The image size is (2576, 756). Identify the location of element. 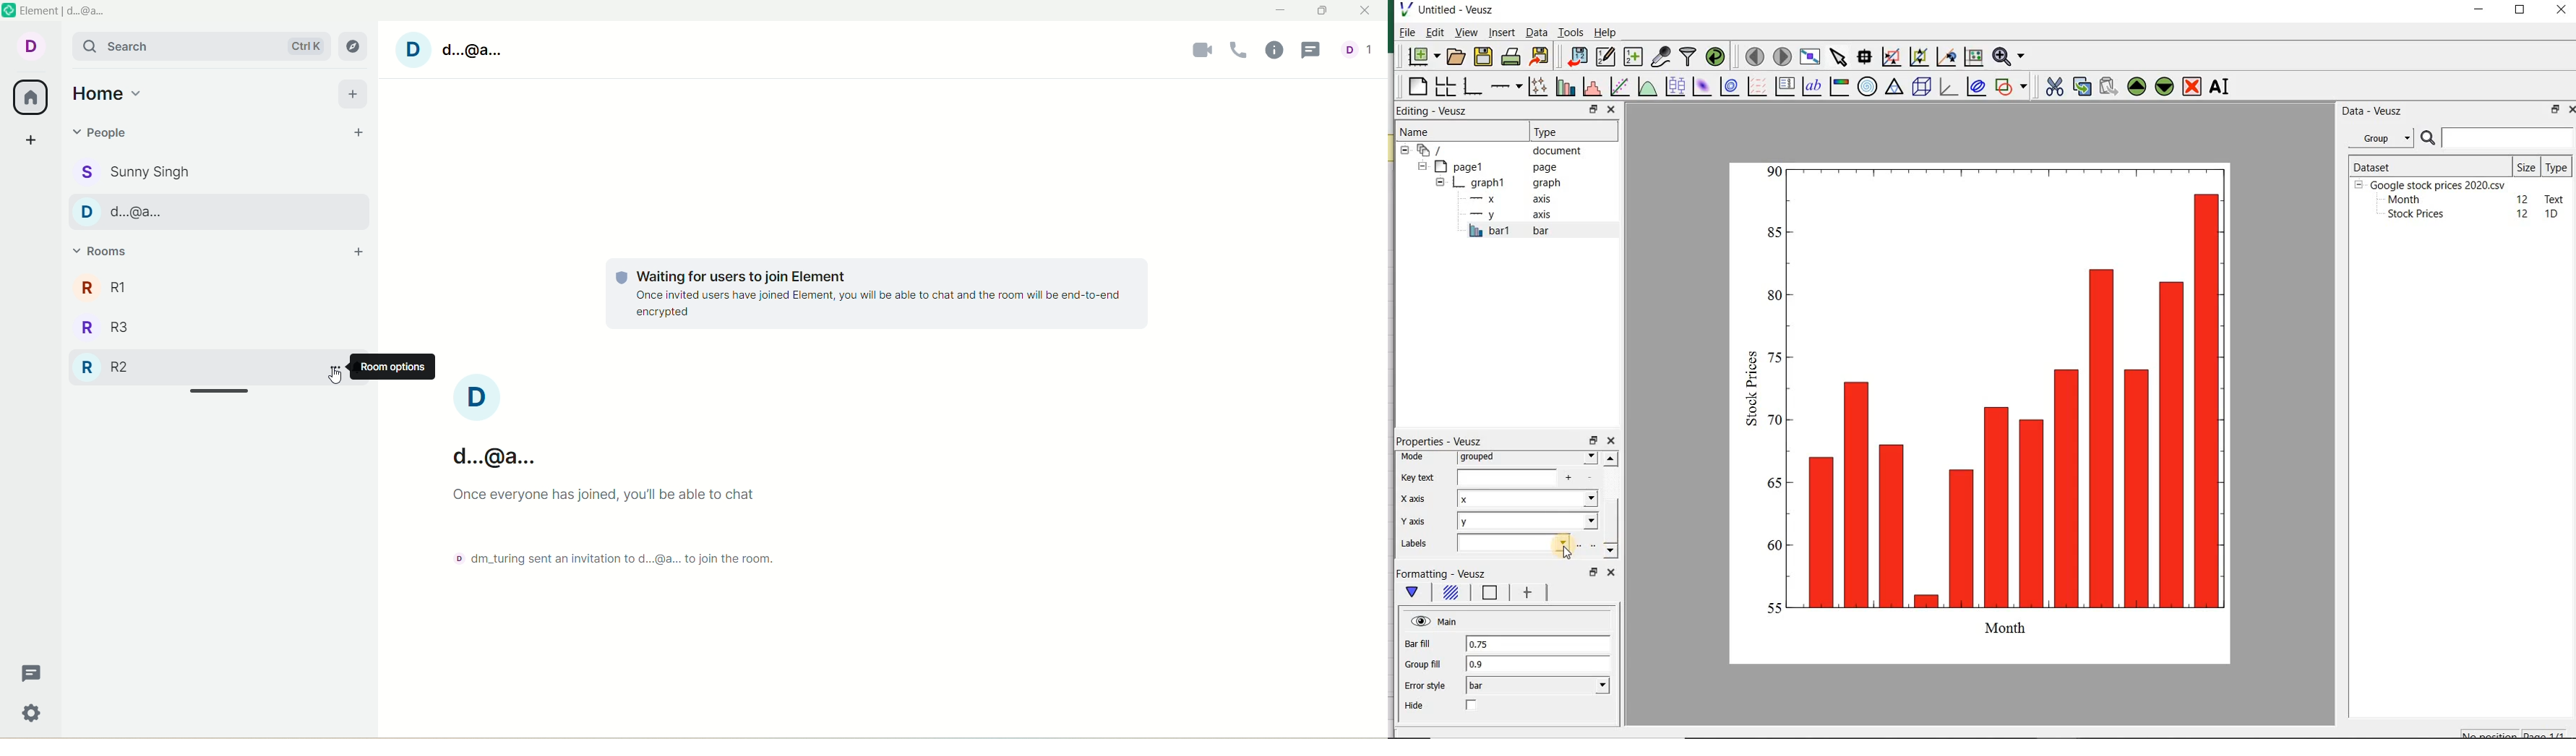
(74, 13).